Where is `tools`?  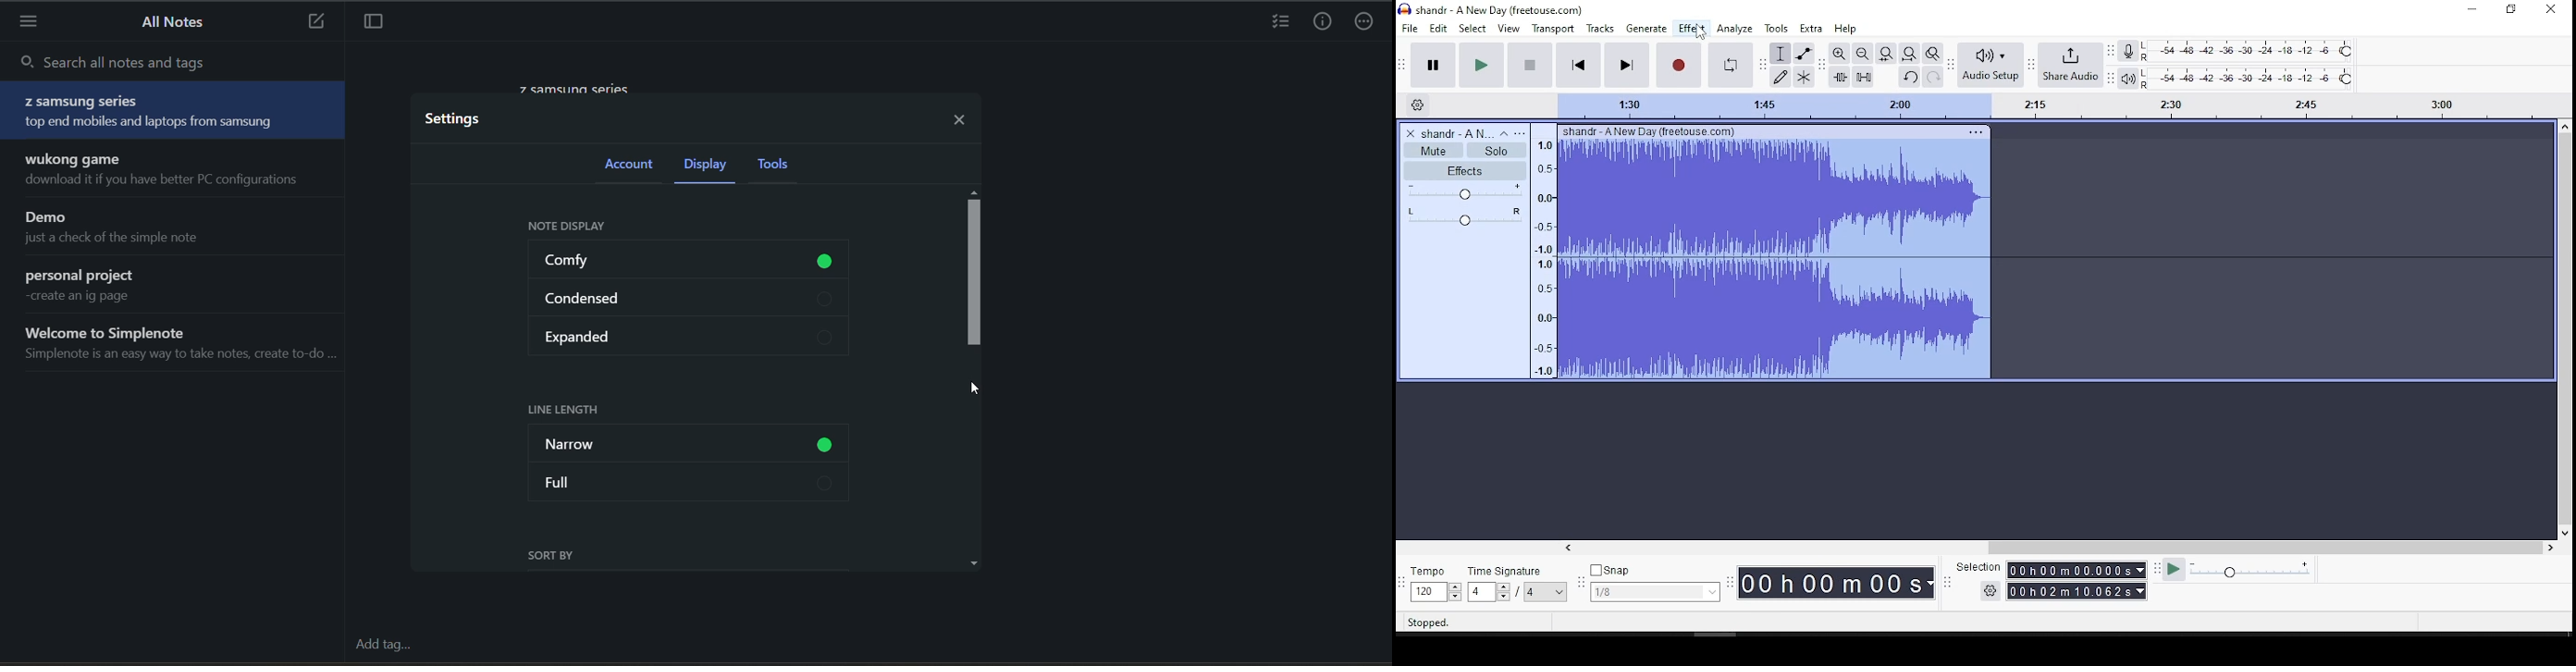 tools is located at coordinates (1778, 28).